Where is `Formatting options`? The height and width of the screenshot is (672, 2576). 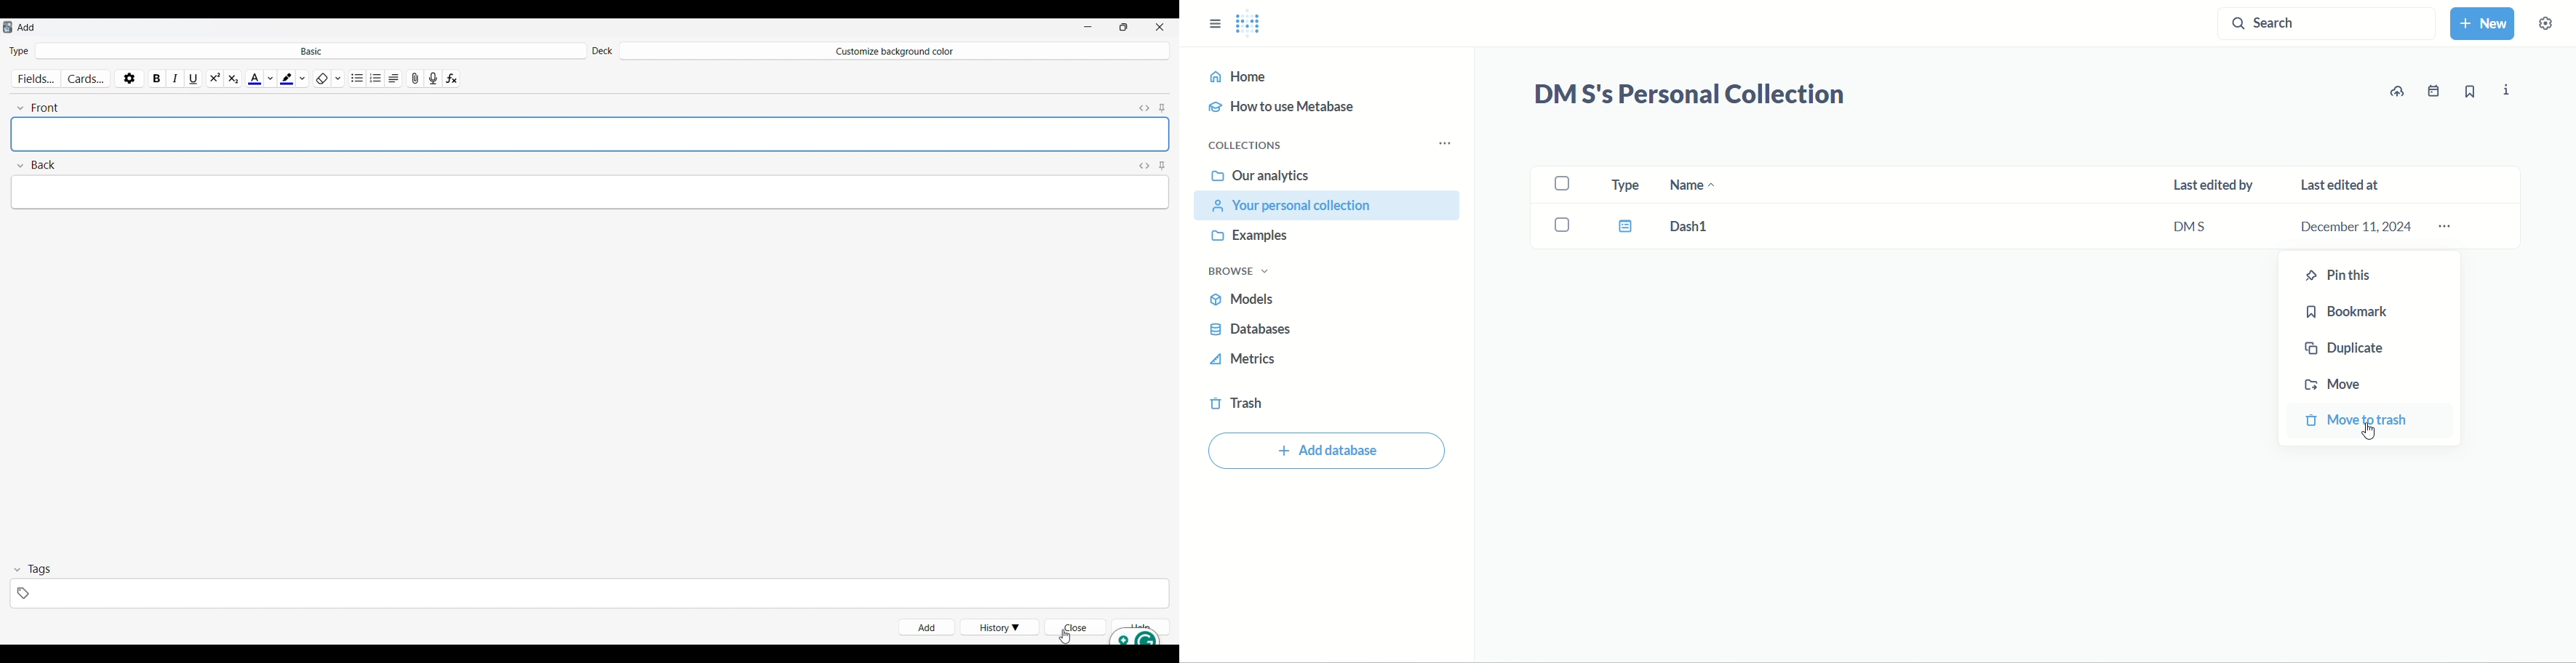 Formatting options is located at coordinates (338, 76).